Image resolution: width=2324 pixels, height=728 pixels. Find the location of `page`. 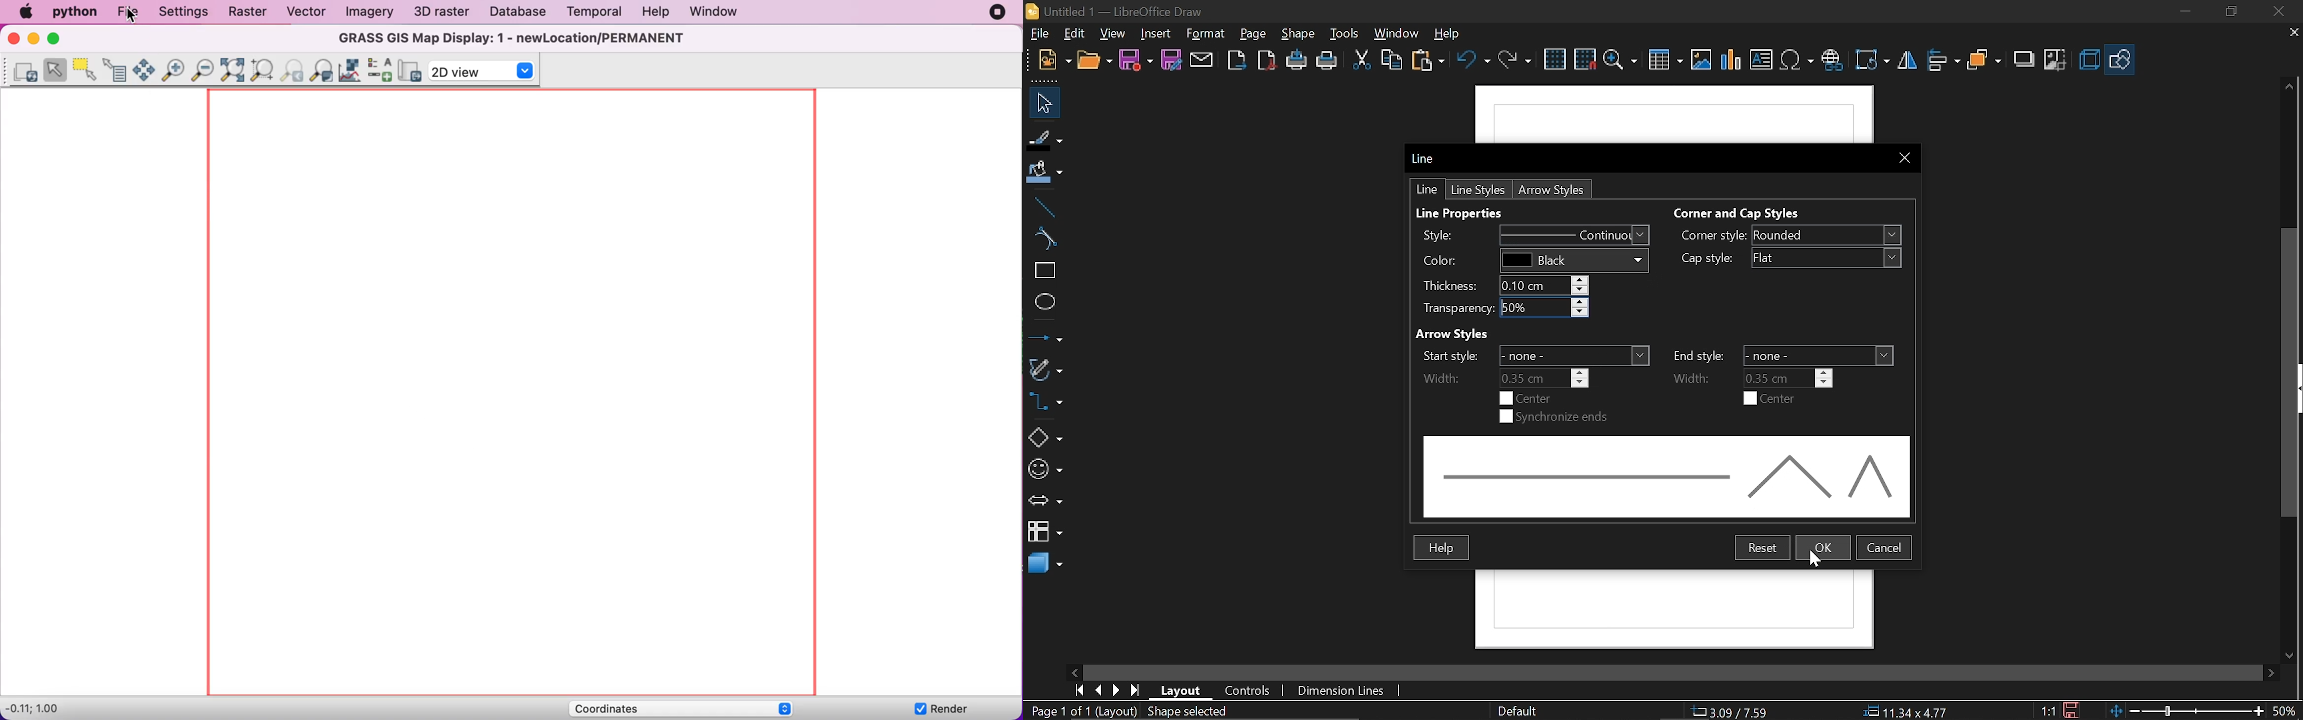

page is located at coordinates (1254, 33).